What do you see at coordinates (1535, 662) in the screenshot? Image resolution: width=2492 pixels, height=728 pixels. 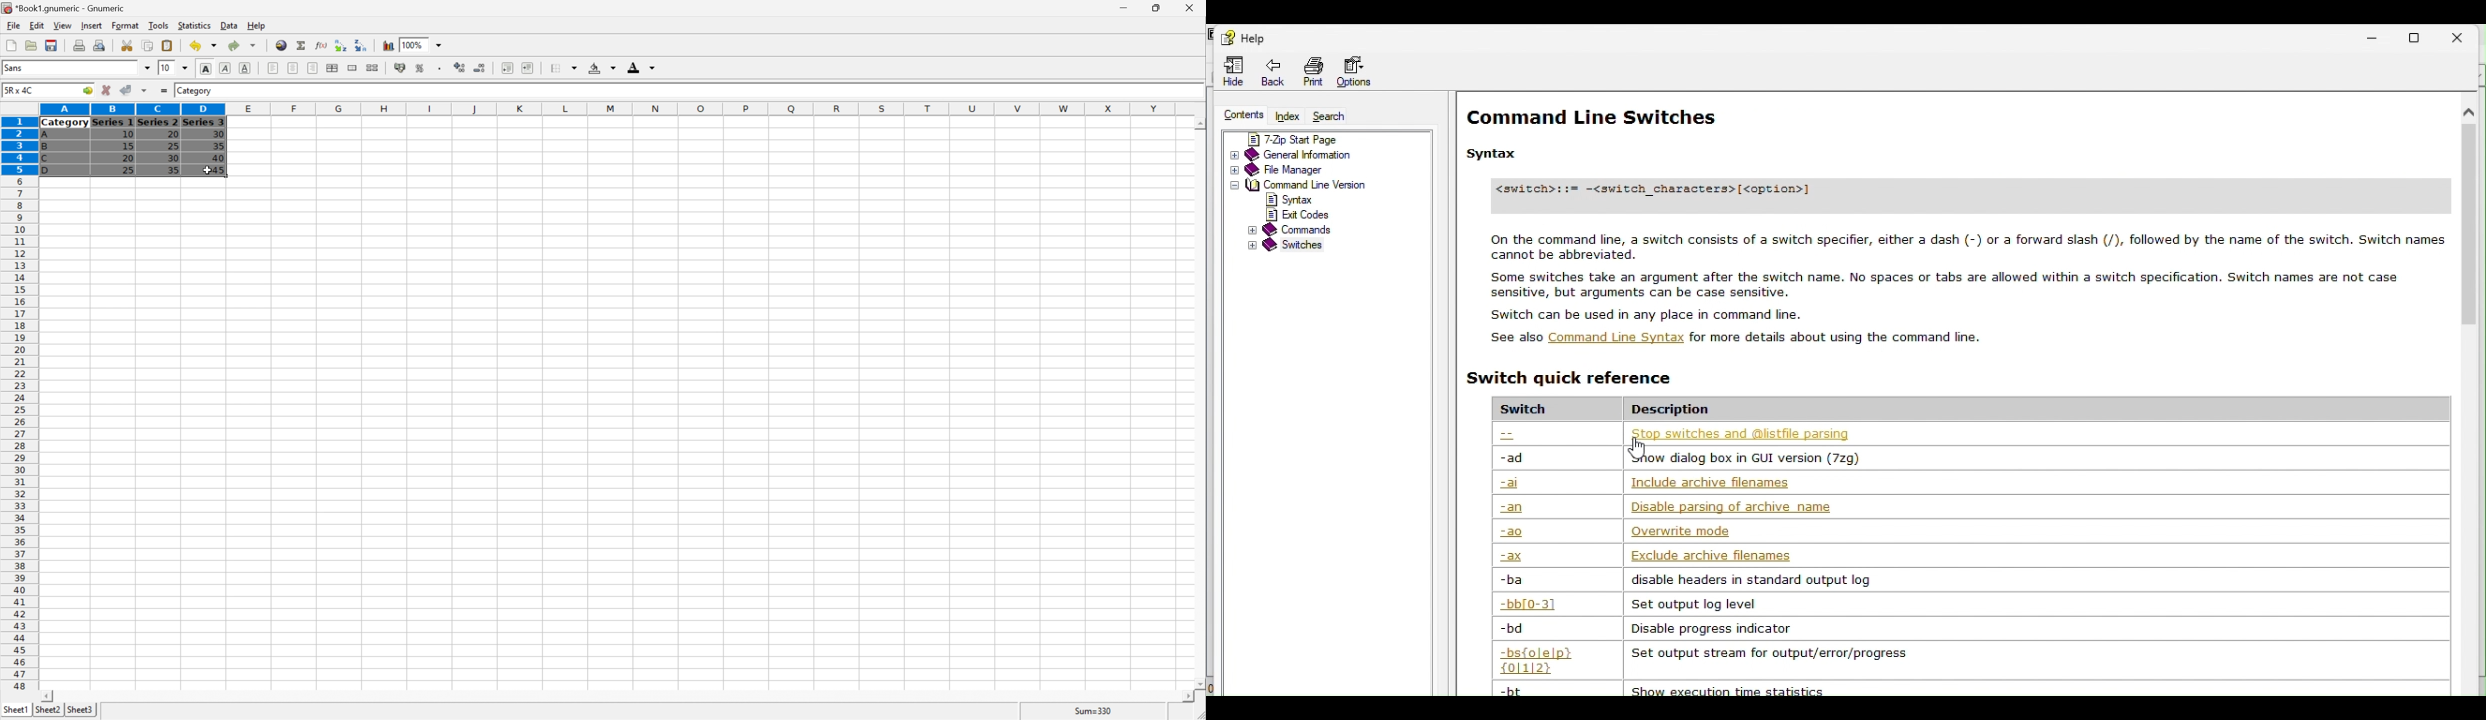 I see `-bs{o|e|p}{0|1|2}` at bounding box center [1535, 662].